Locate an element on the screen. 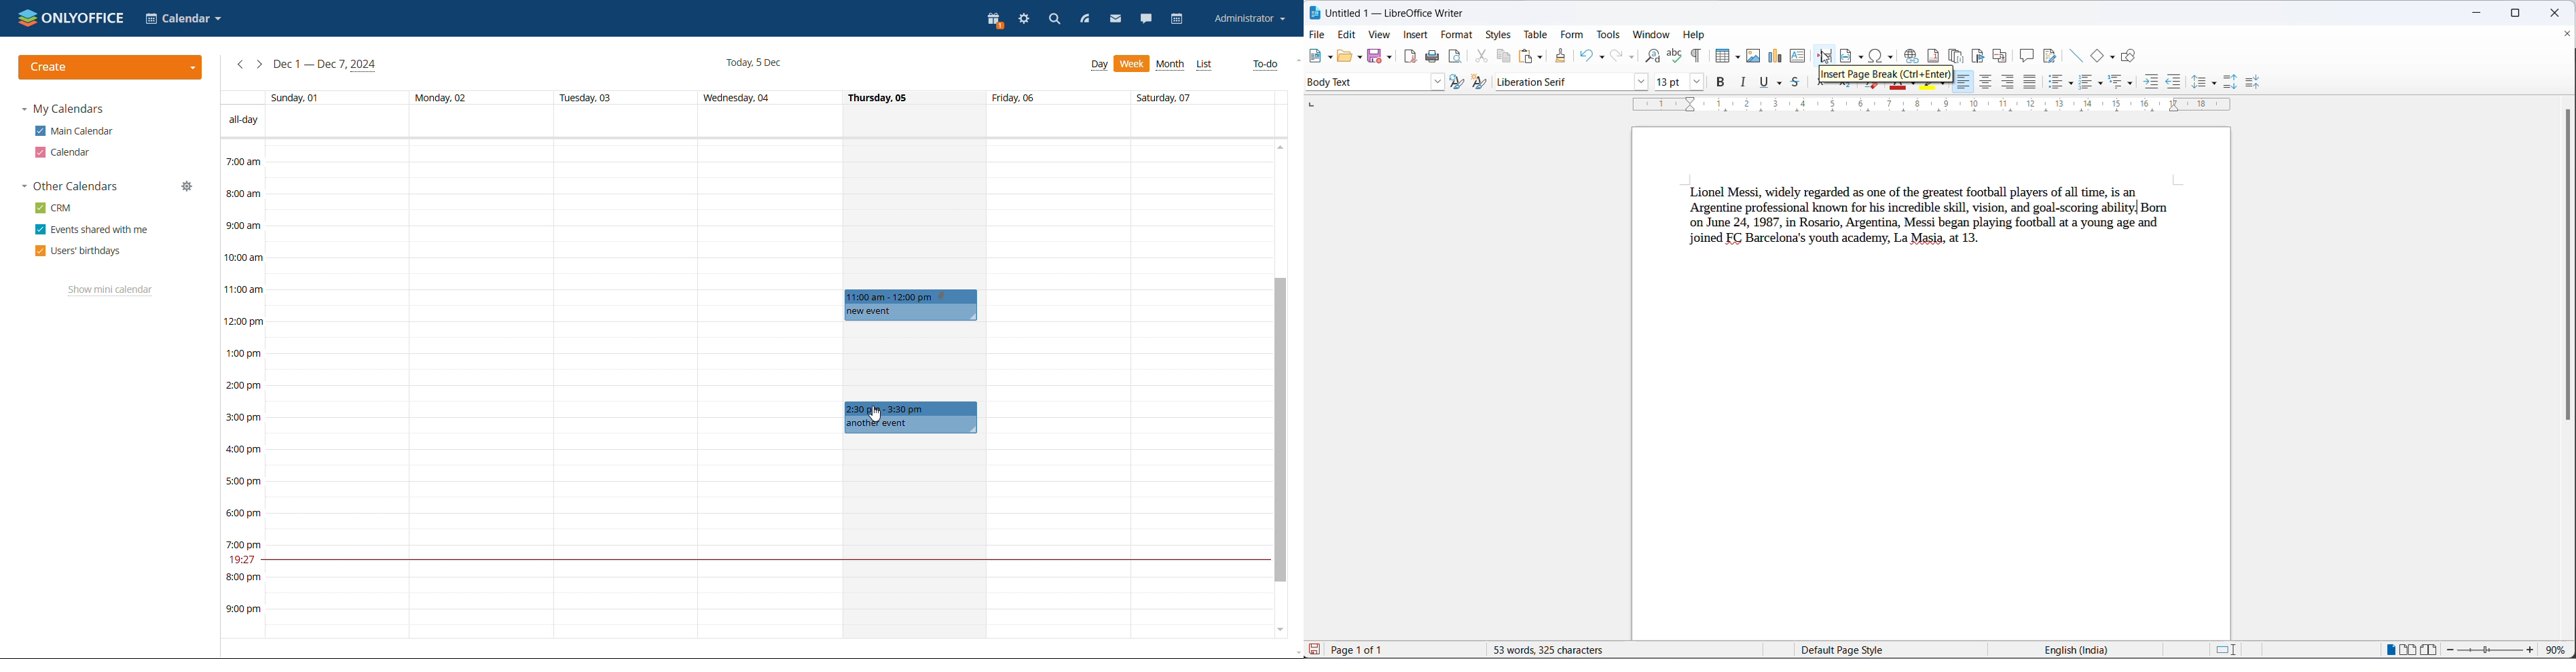 The width and height of the screenshot is (2576, 672). insert line is located at coordinates (2077, 56).